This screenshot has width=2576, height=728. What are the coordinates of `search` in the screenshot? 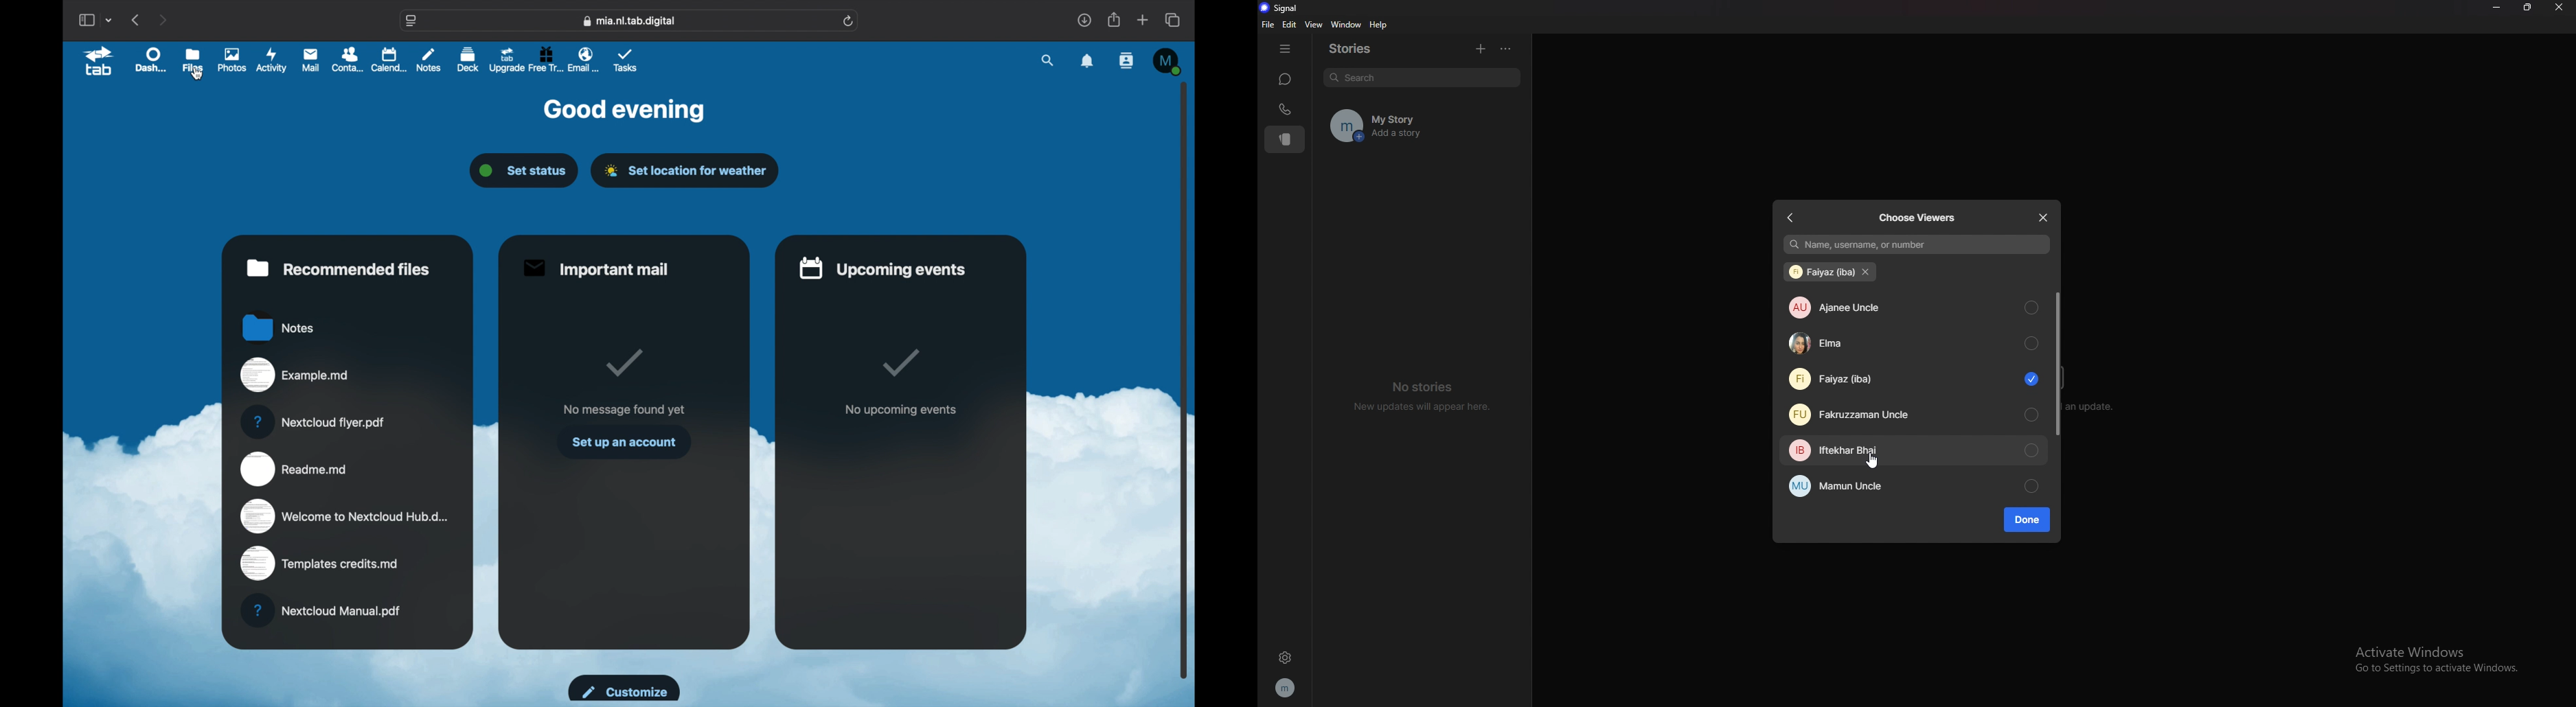 It's located at (1426, 76).